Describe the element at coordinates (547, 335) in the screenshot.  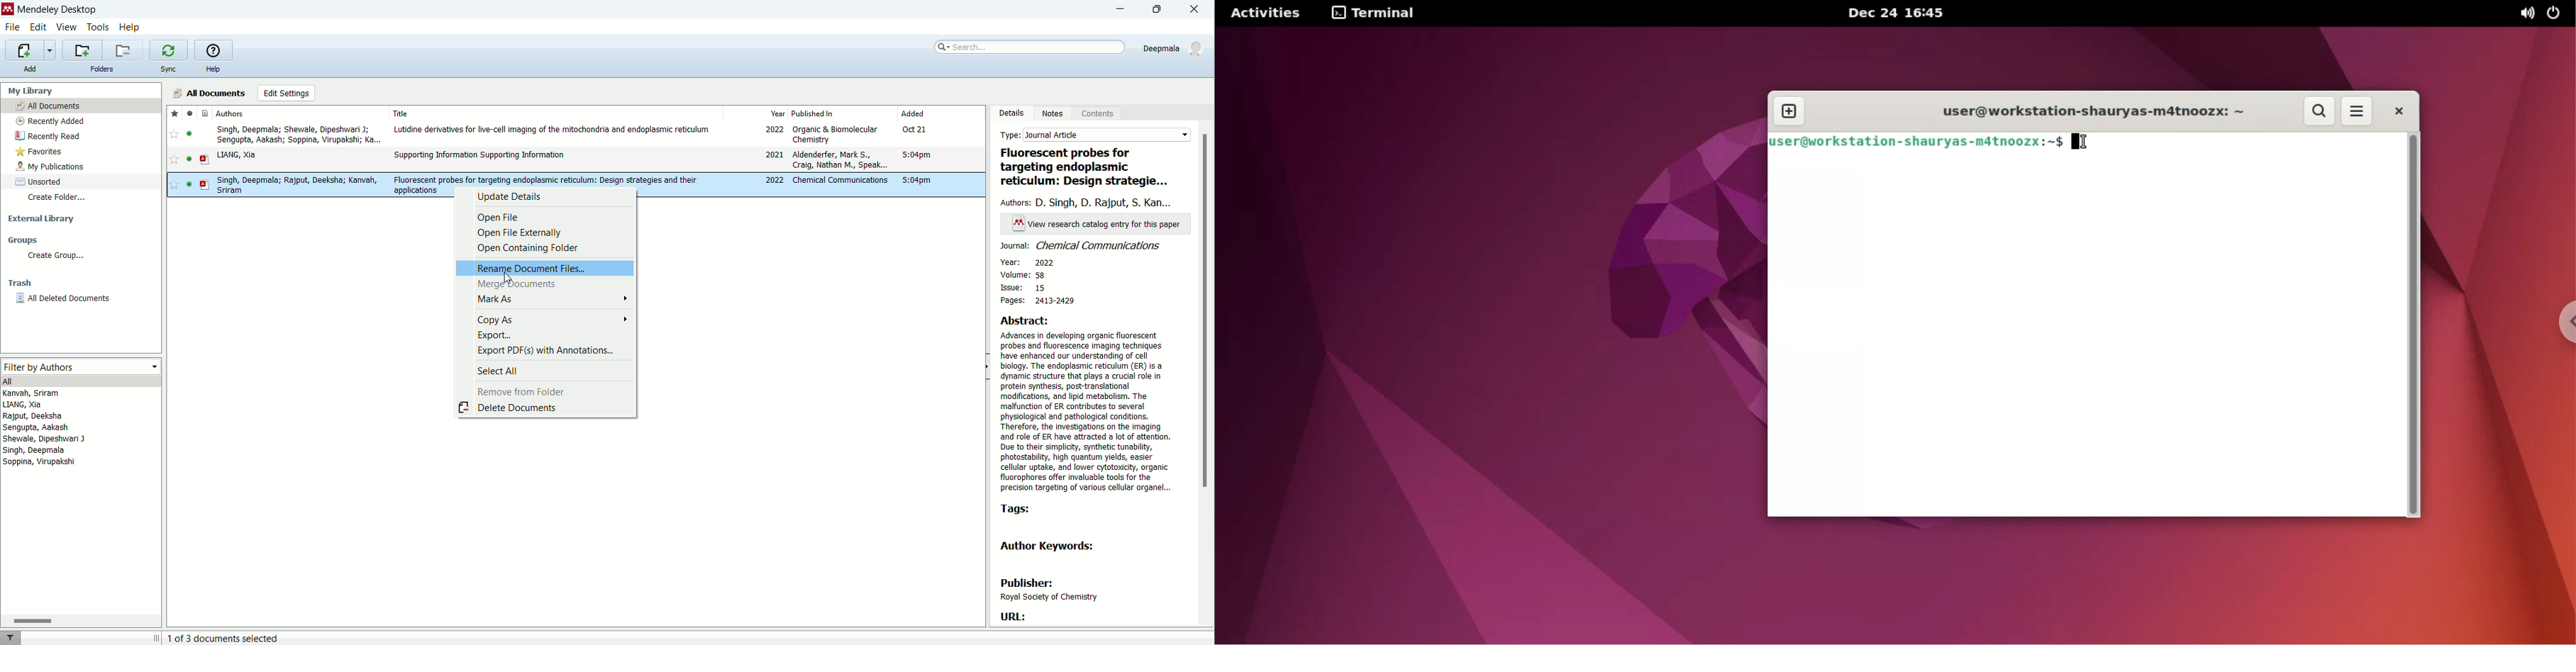
I see `export` at that location.